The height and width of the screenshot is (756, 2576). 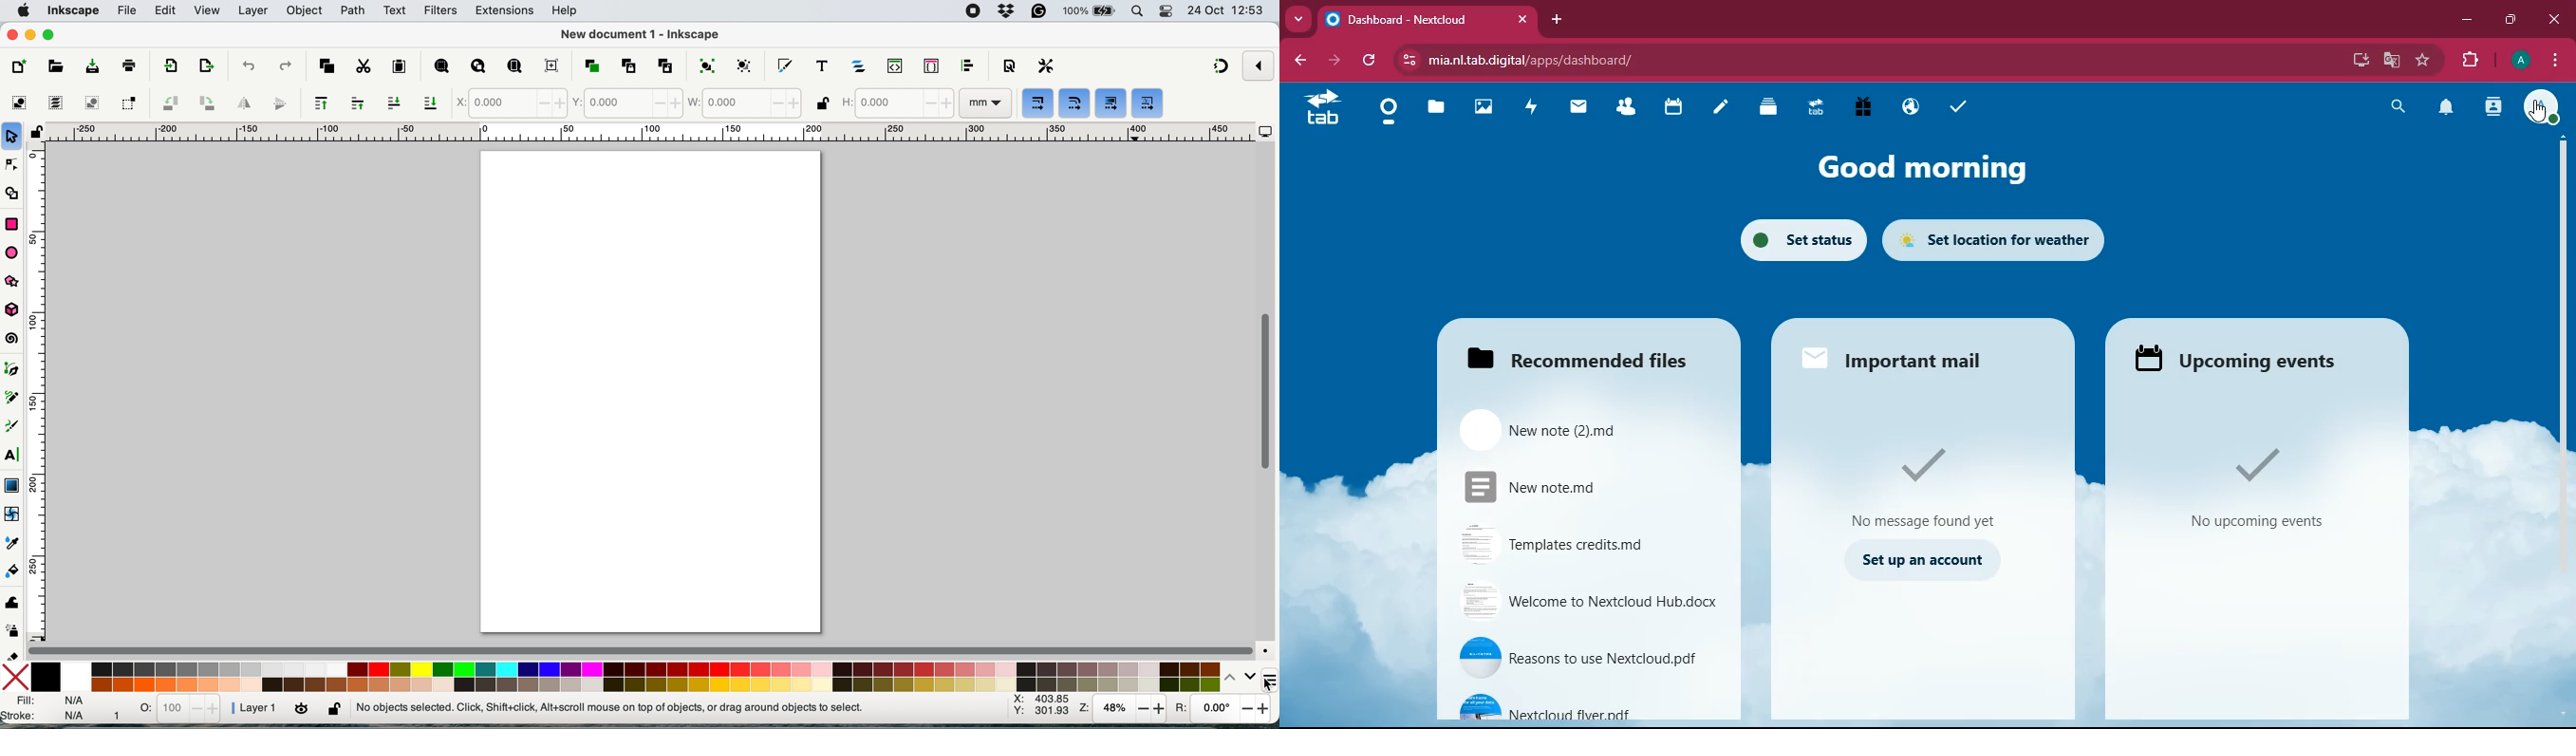 What do you see at coordinates (1533, 106) in the screenshot?
I see `activity` at bounding box center [1533, 106].